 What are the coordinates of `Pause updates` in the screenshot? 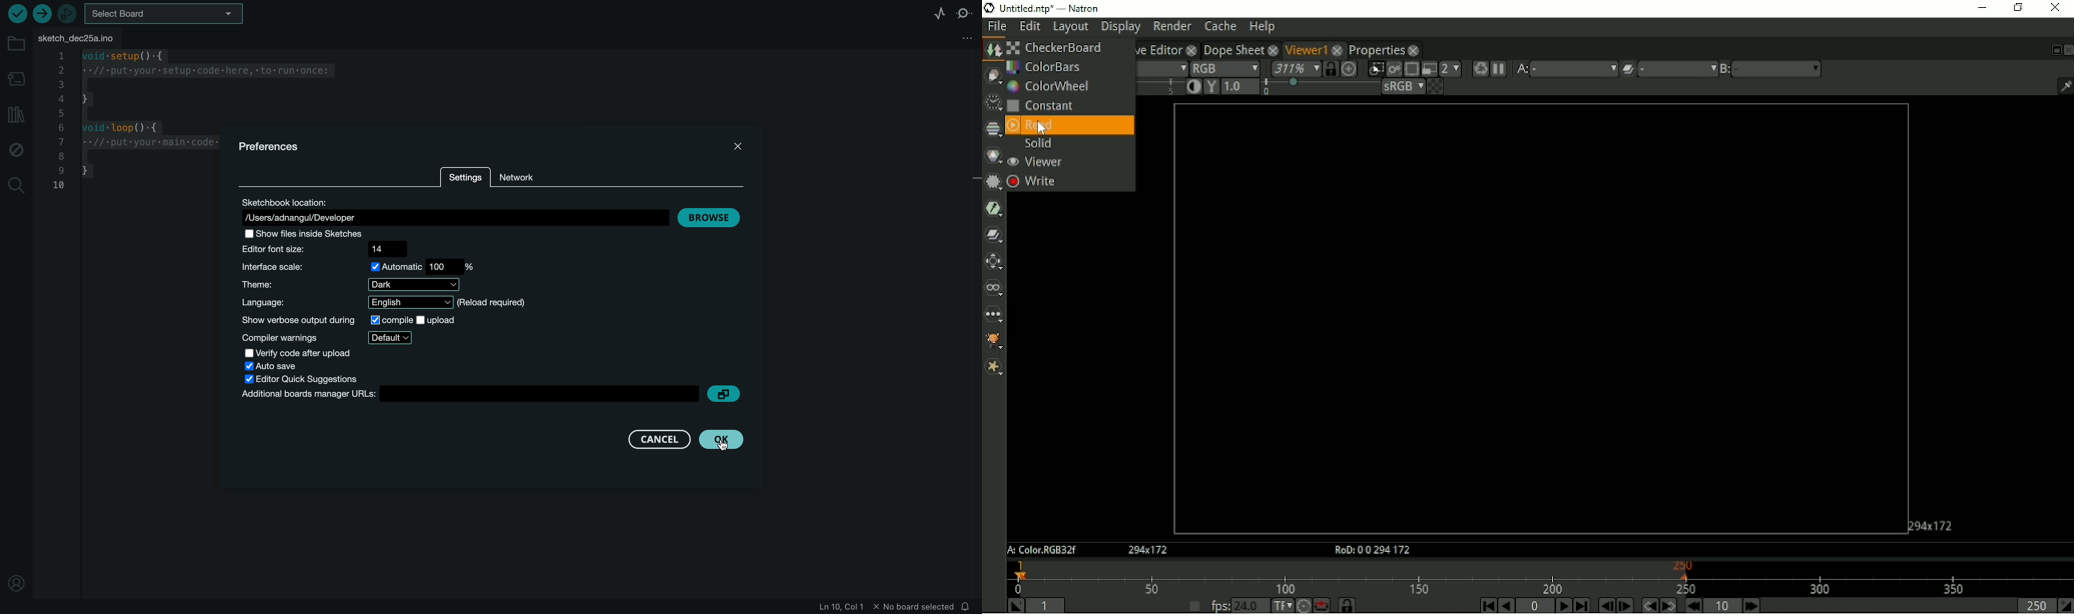 It's located at (1500, 69).